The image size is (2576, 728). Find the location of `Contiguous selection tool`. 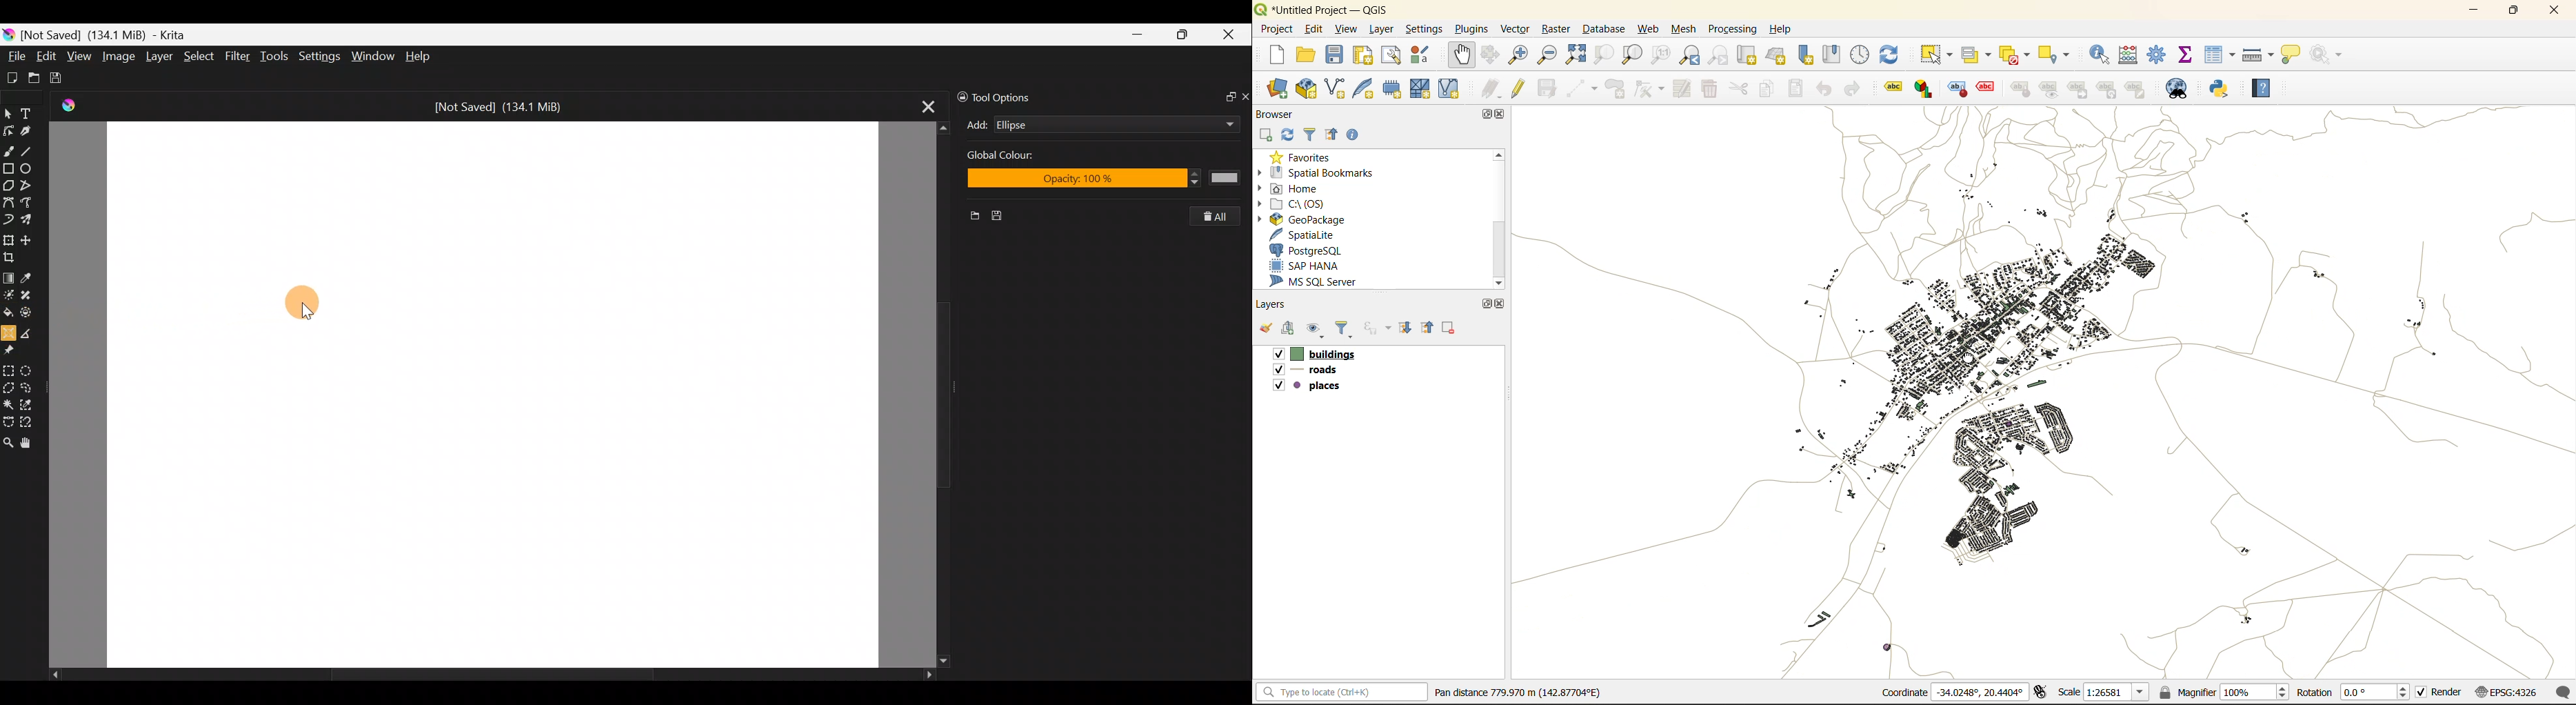

Contiguous selection tool is located at coordinates (8, 403).